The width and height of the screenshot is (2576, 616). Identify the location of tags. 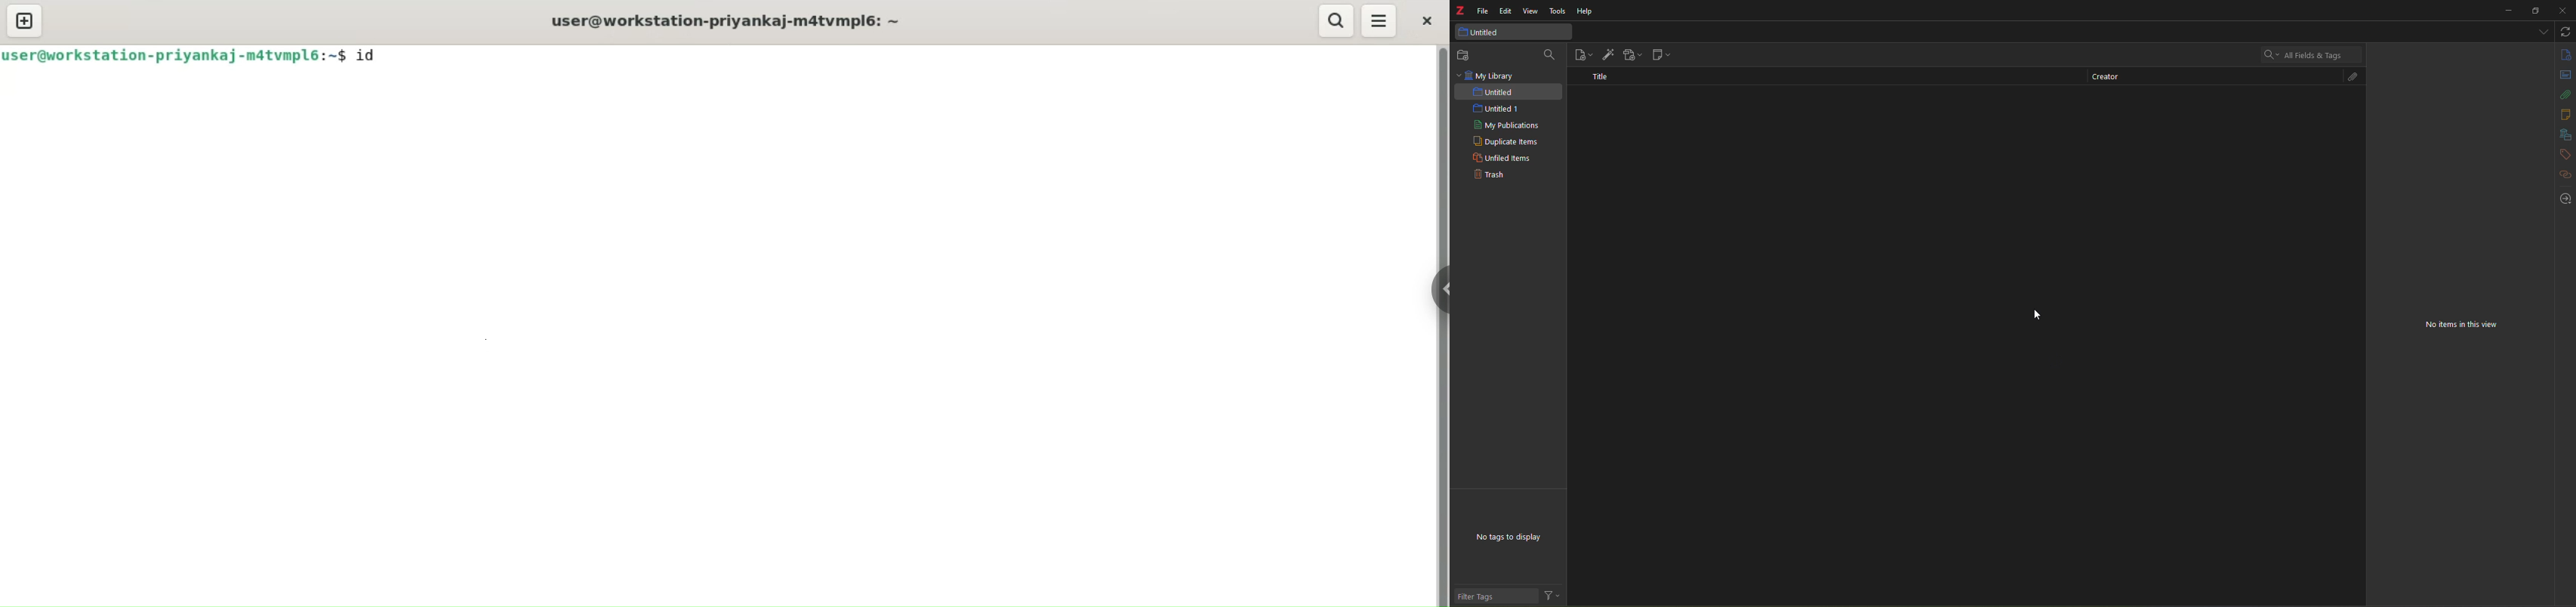
(2565, 154).